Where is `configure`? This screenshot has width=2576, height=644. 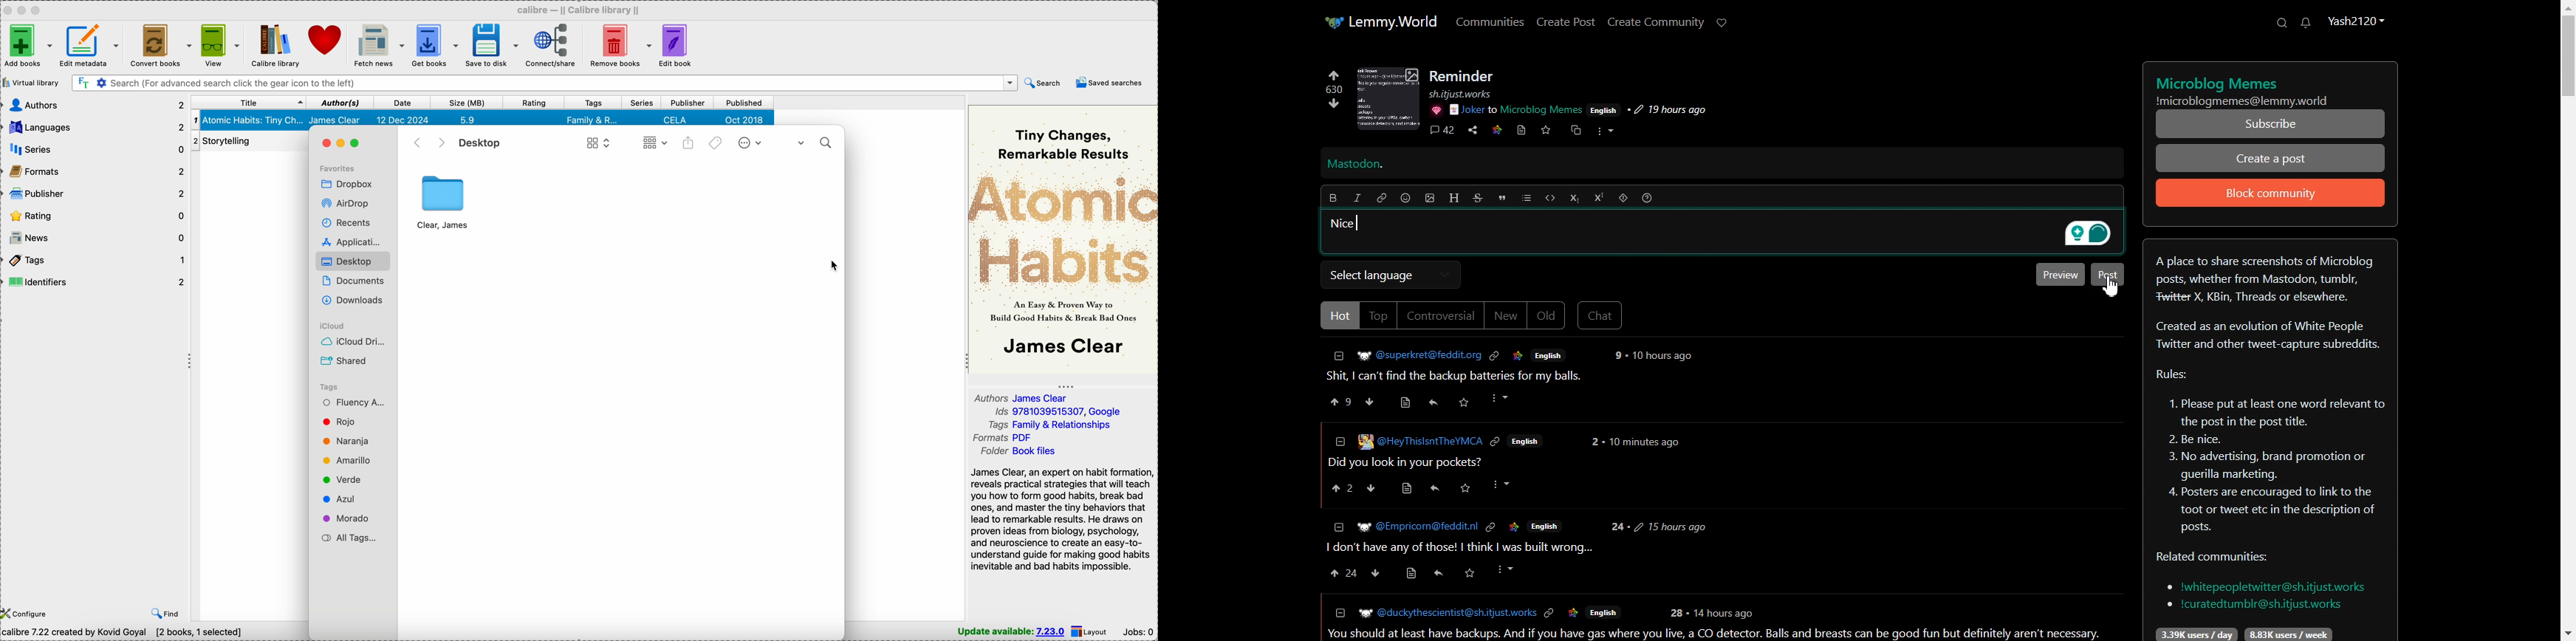
configure is located at coordinates (27, 612).